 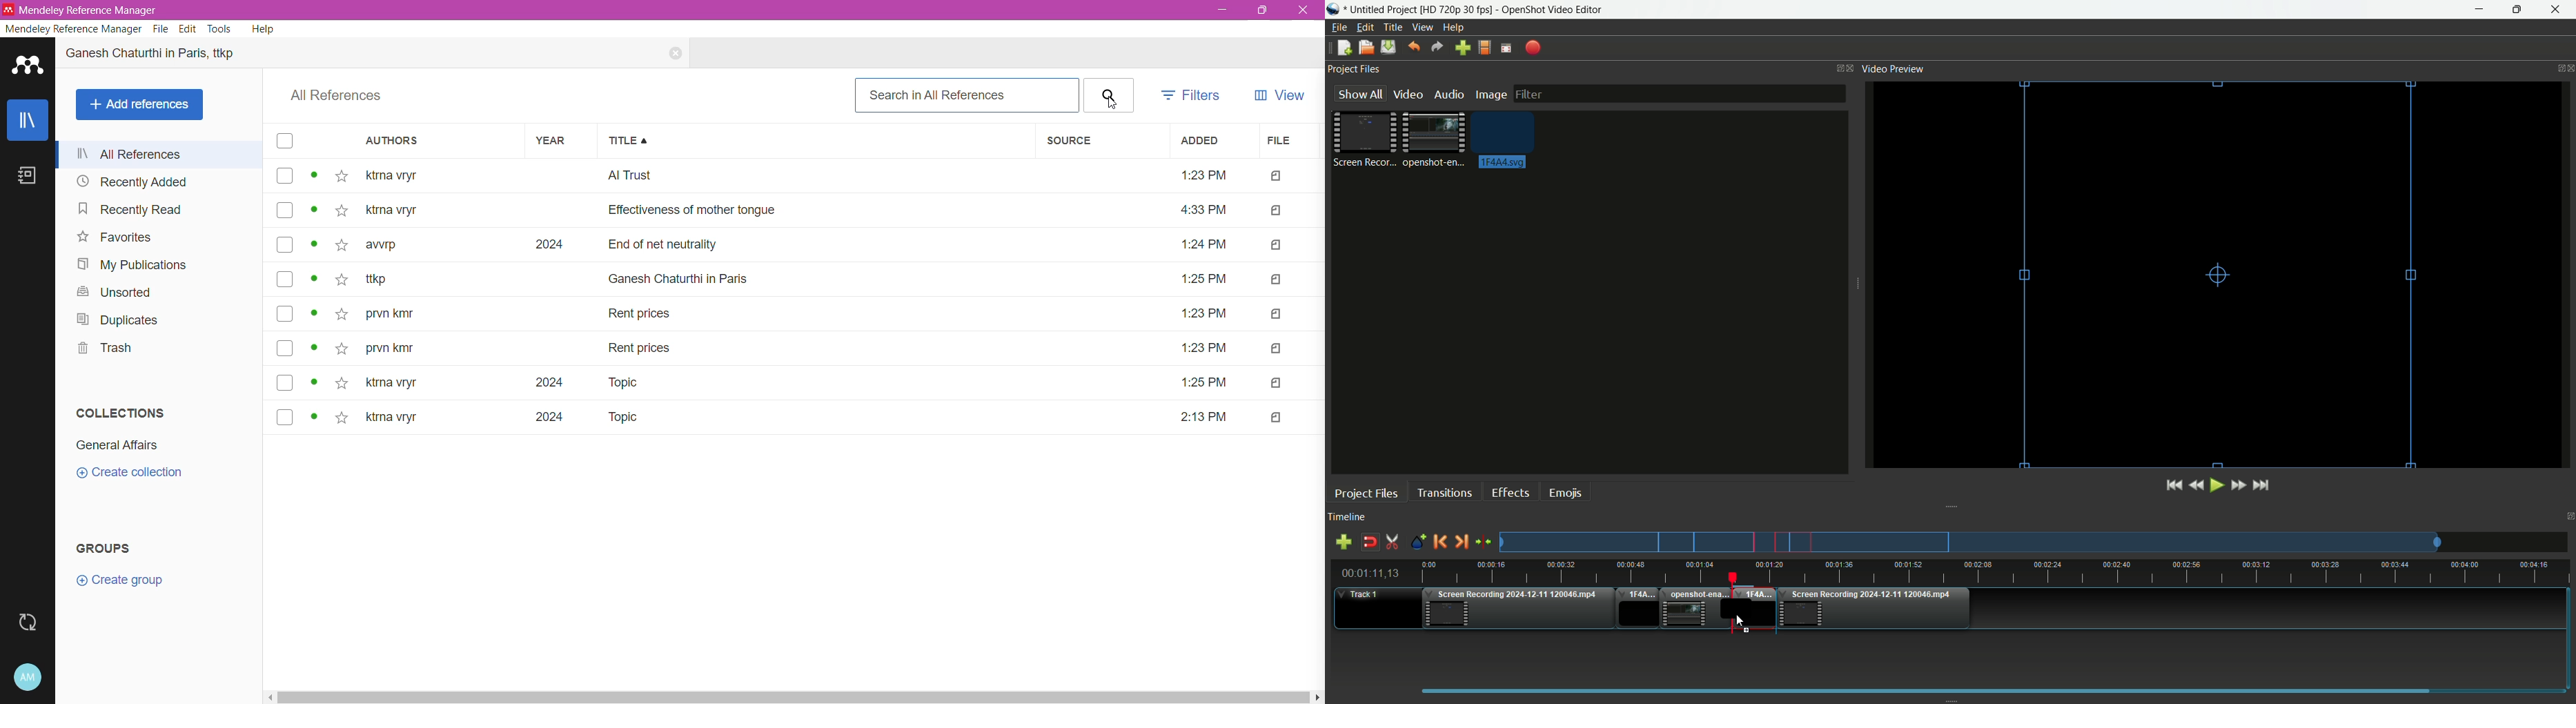 I want to click on file type, so click(x=1277, y=349).